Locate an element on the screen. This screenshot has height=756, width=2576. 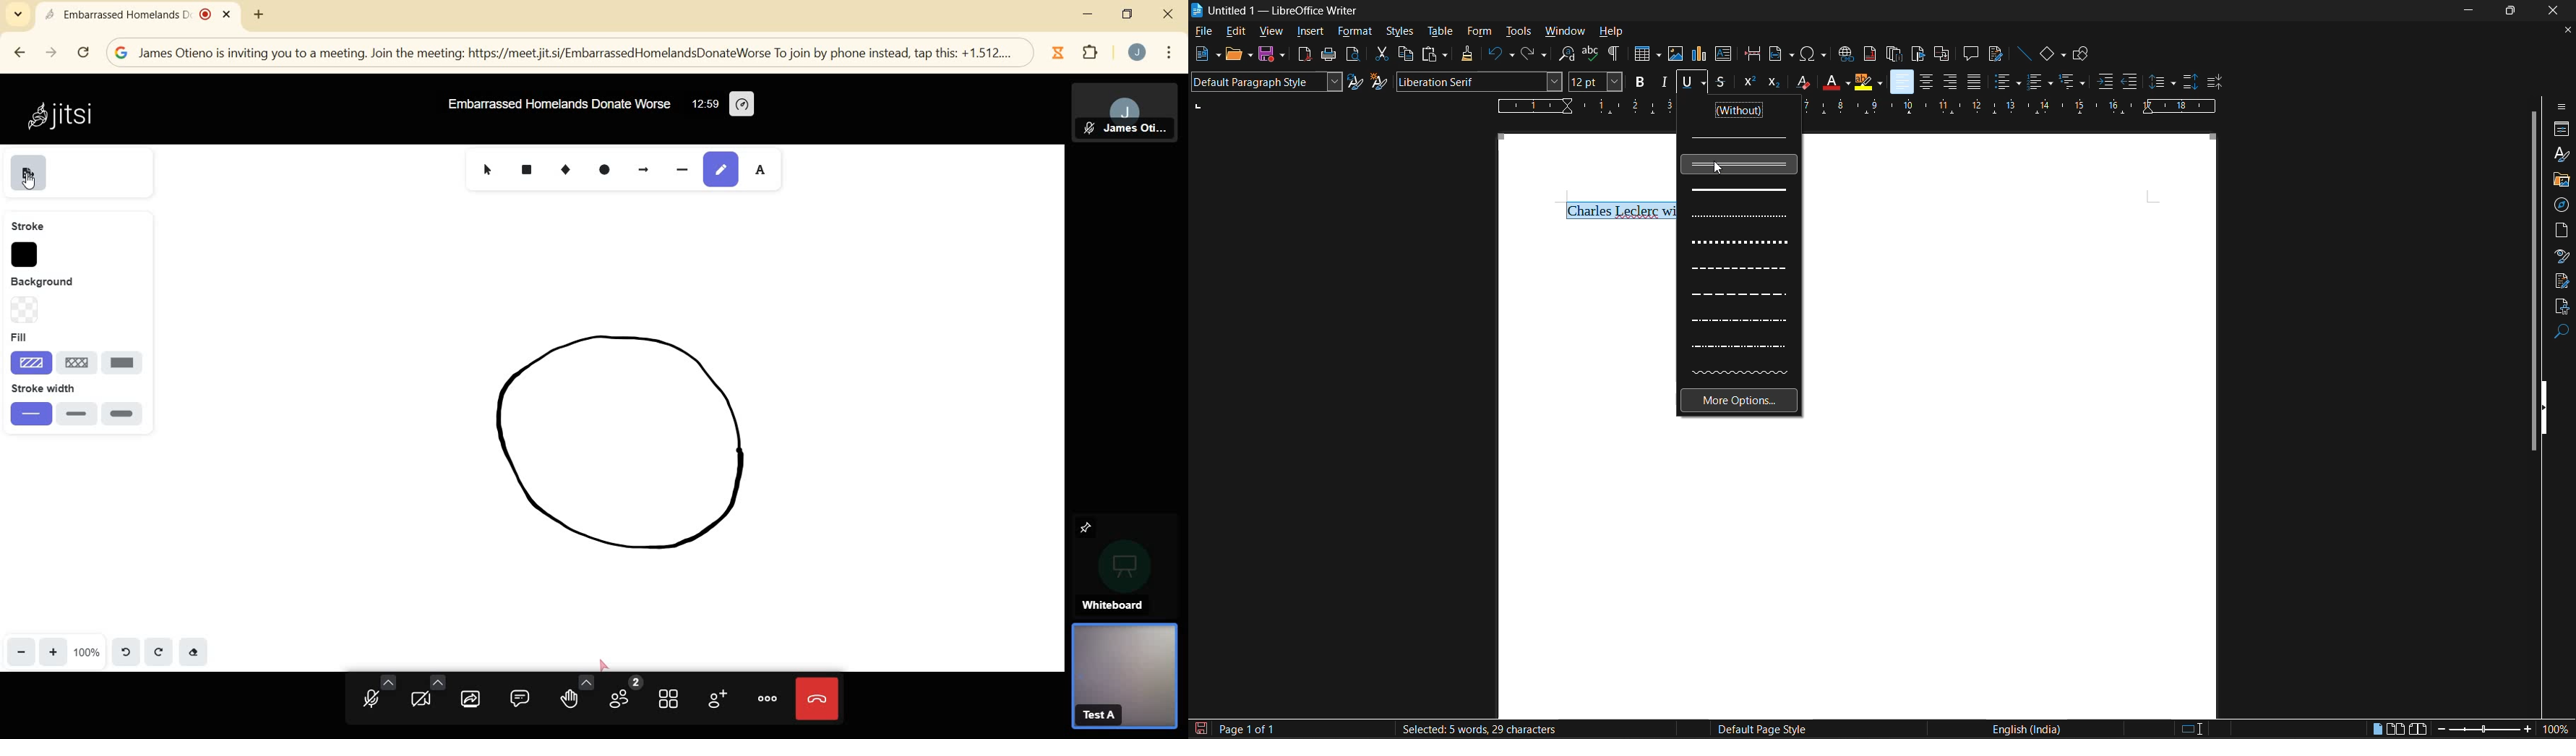
italic is located at coordinates (1663, 81).